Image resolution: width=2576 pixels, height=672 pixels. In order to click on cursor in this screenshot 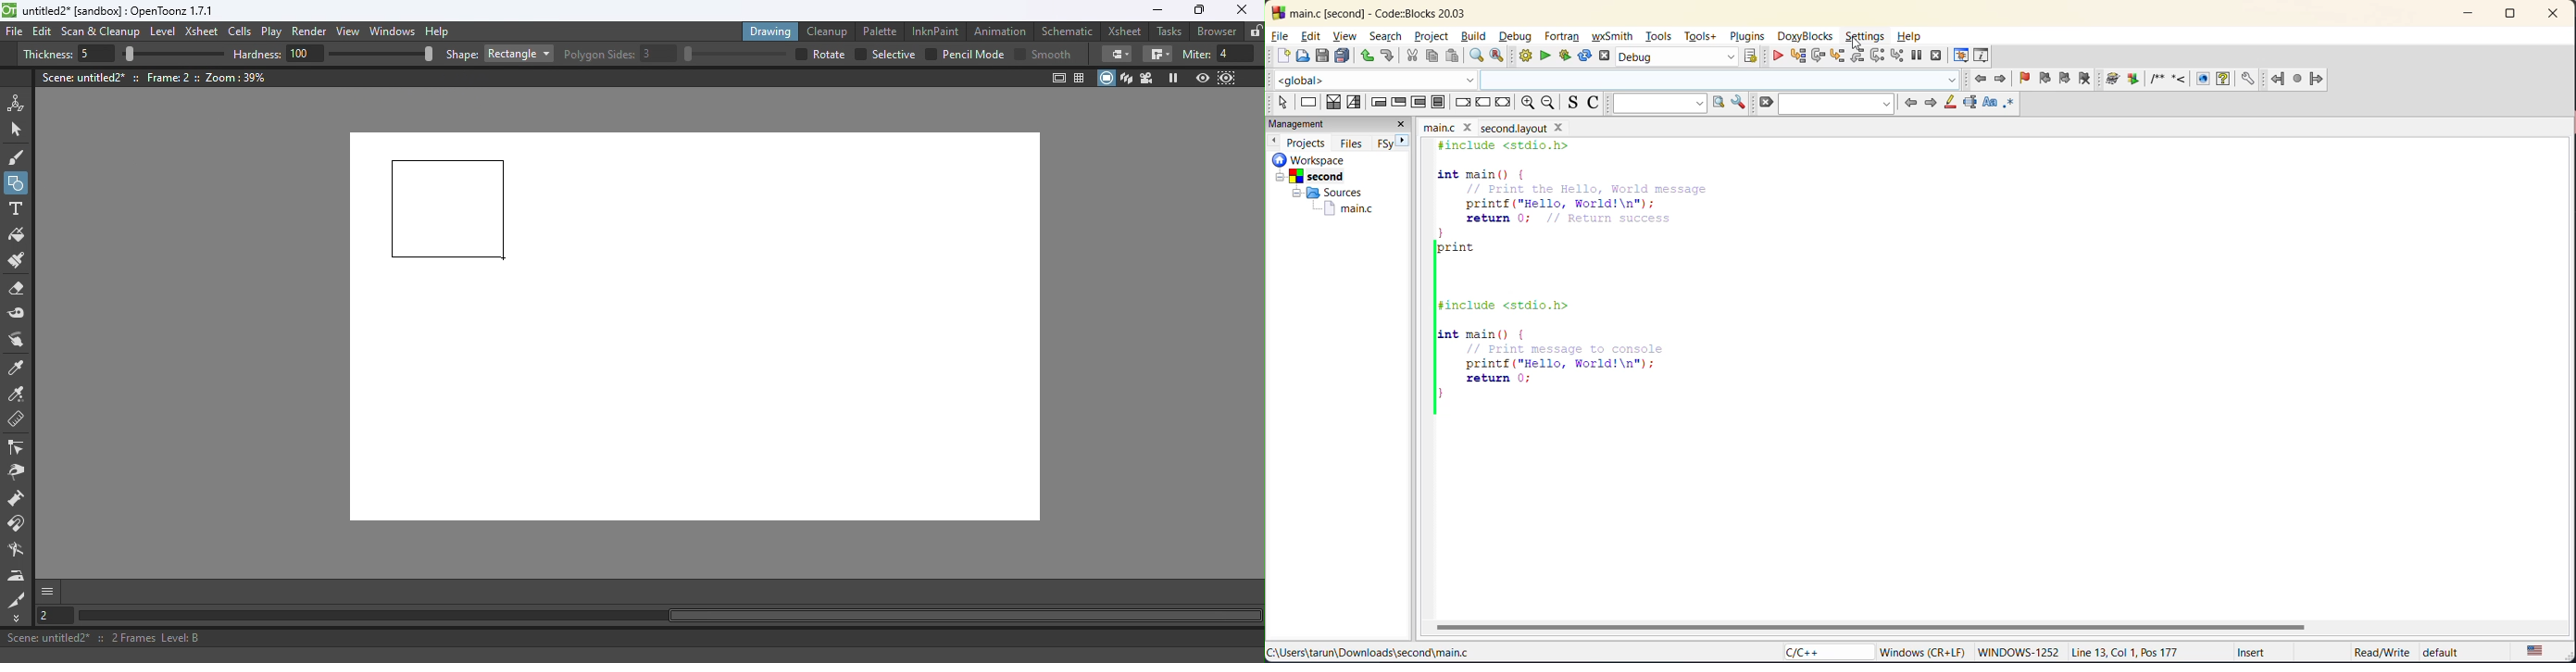, I will do `click(1859, 46)`.